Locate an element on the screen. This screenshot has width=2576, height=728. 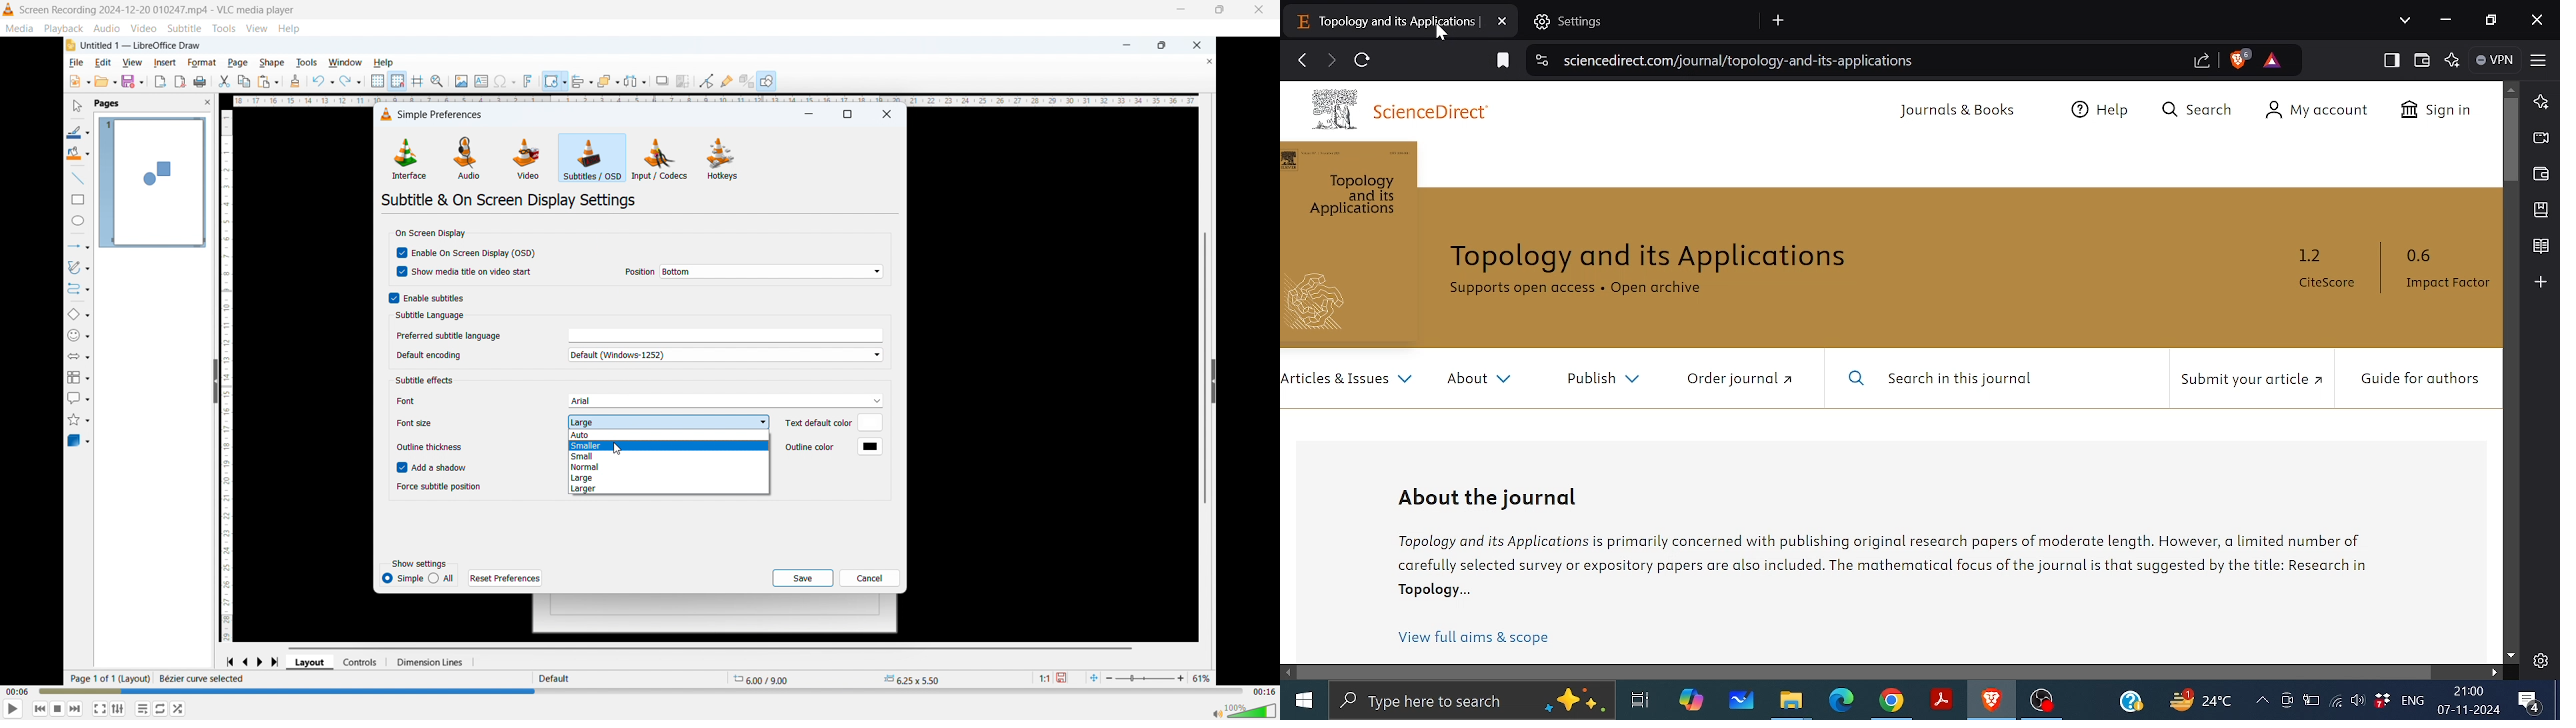
random  is located at coordinates (178, 709).